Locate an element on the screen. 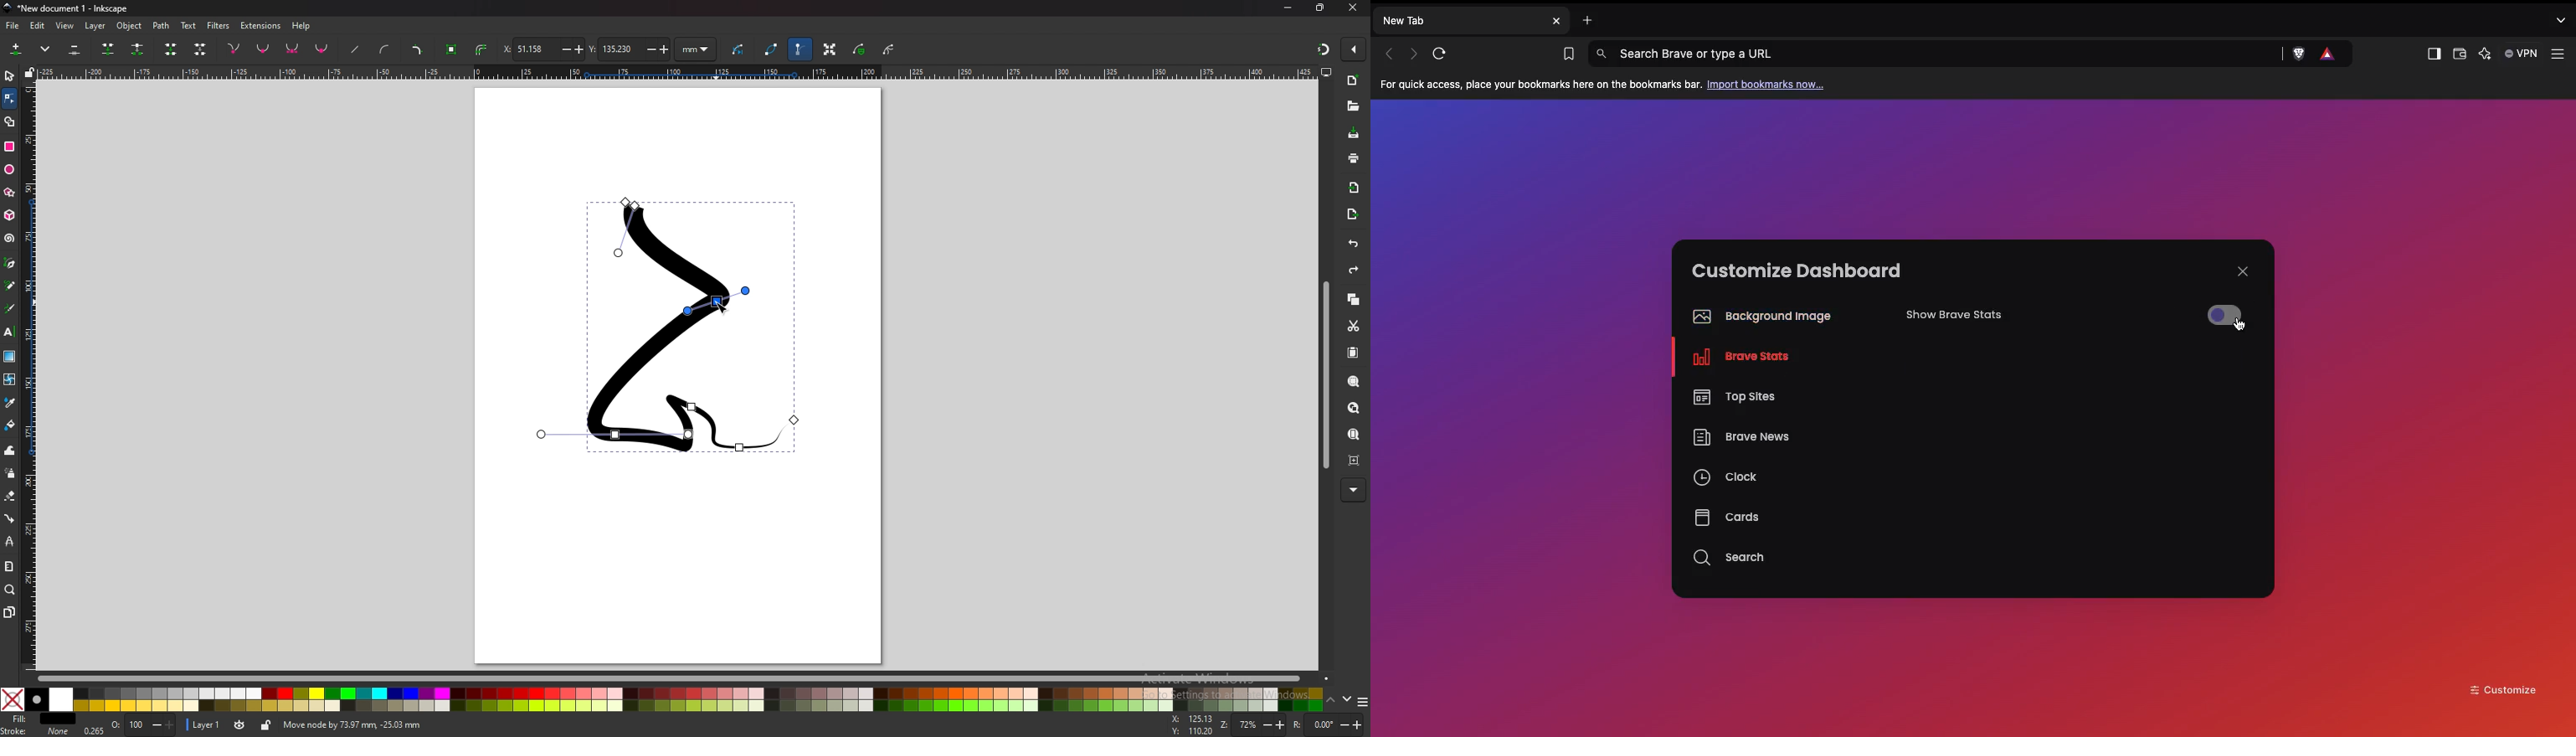 The image size is (2576, 756). print is located at coordinates (1354, 157).